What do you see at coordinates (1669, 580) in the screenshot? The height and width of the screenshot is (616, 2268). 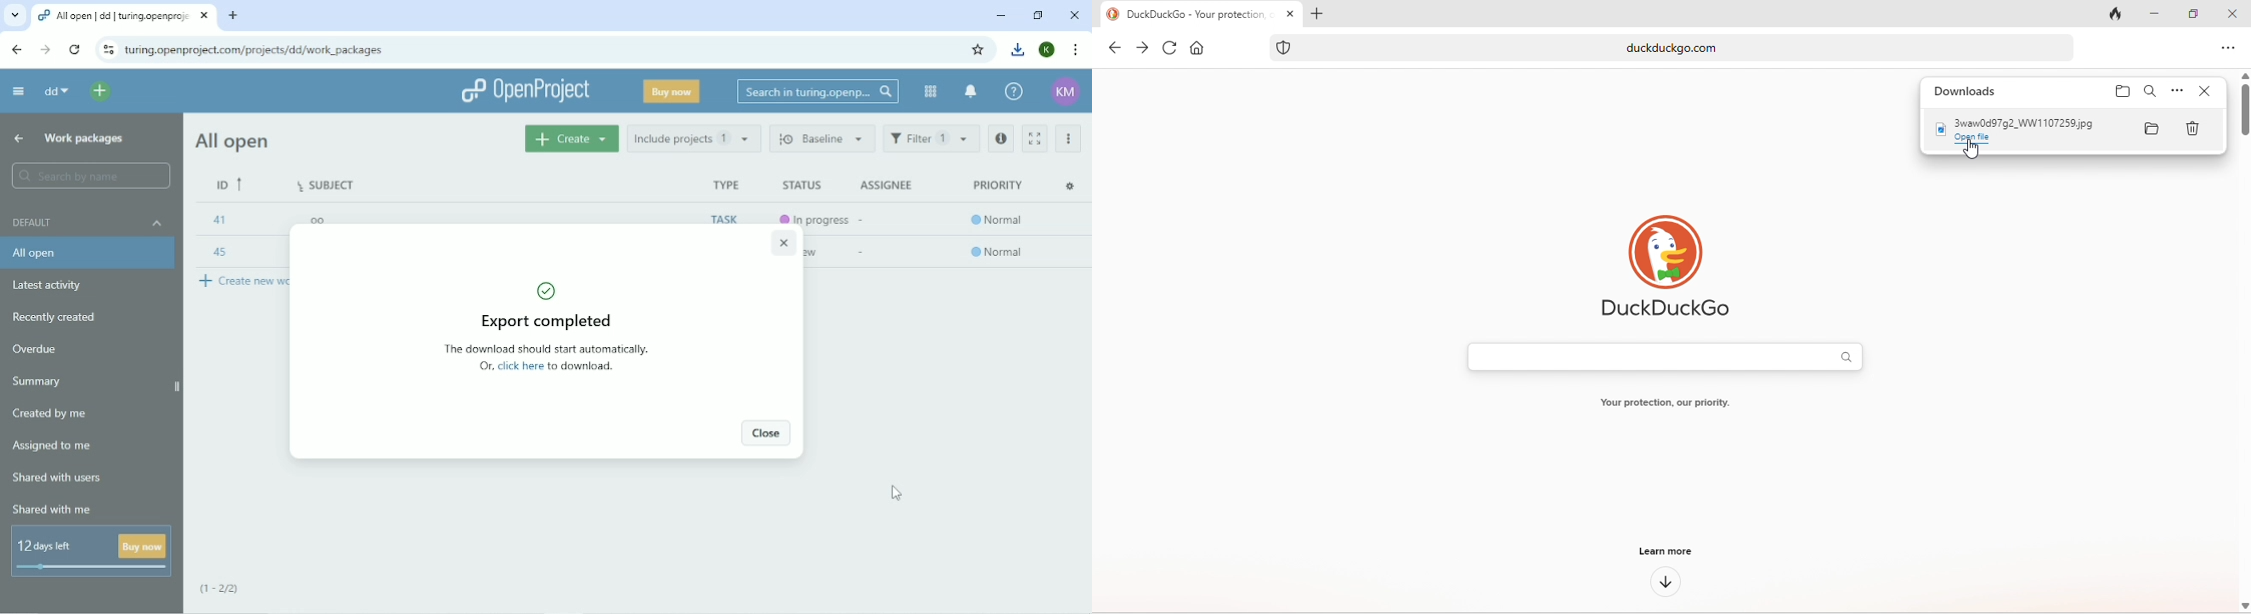 I see `down arrow` at bounding box center [1669, 580].